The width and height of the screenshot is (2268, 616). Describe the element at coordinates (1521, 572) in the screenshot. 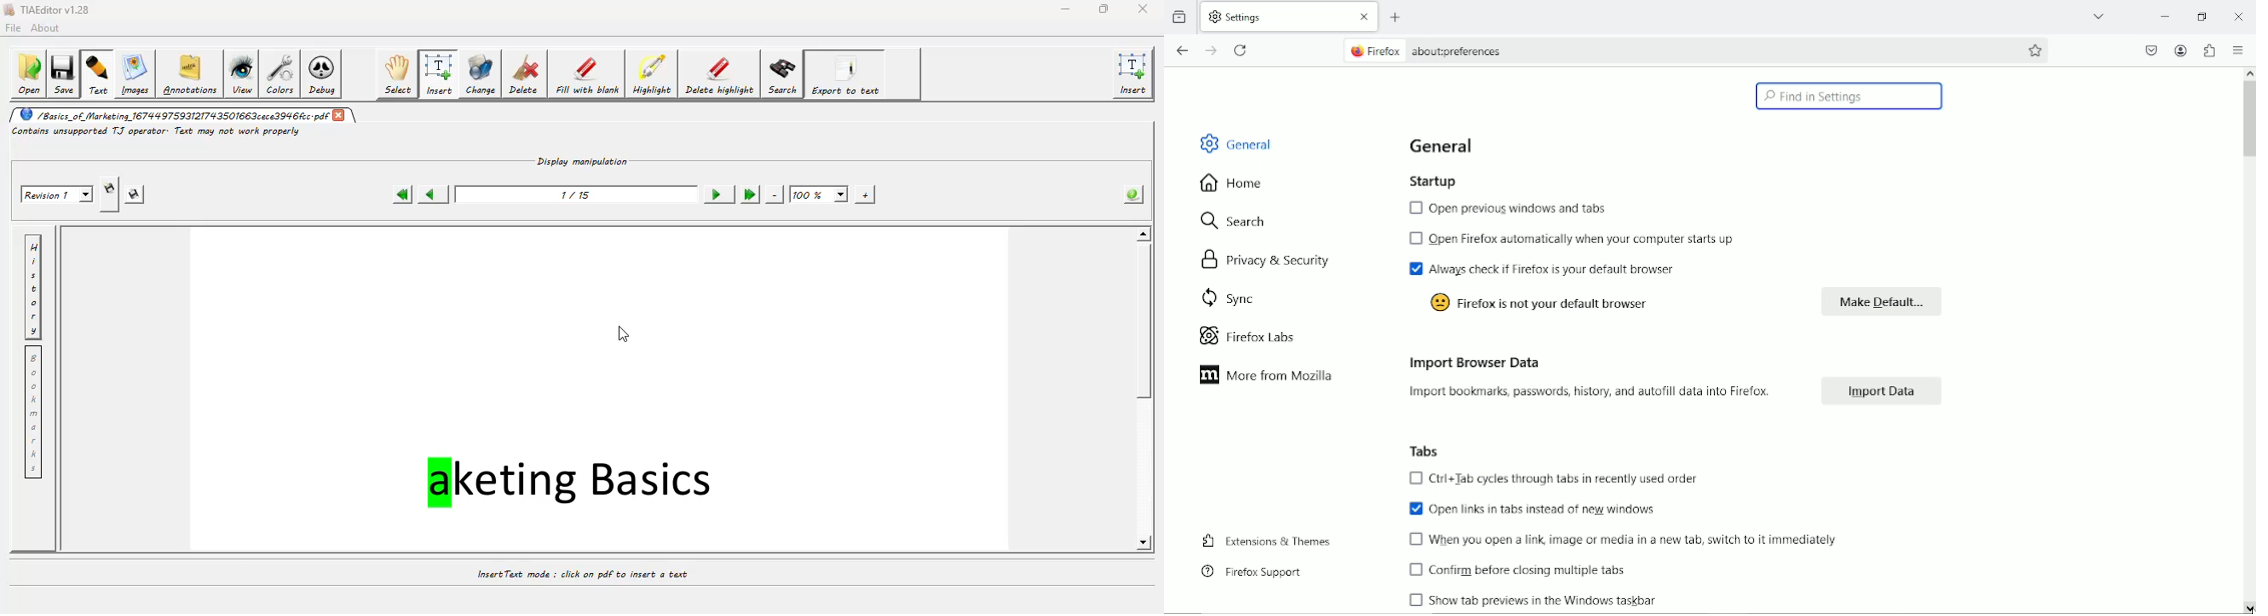

I see `Confirm before closing multiple tabs.` at that location.